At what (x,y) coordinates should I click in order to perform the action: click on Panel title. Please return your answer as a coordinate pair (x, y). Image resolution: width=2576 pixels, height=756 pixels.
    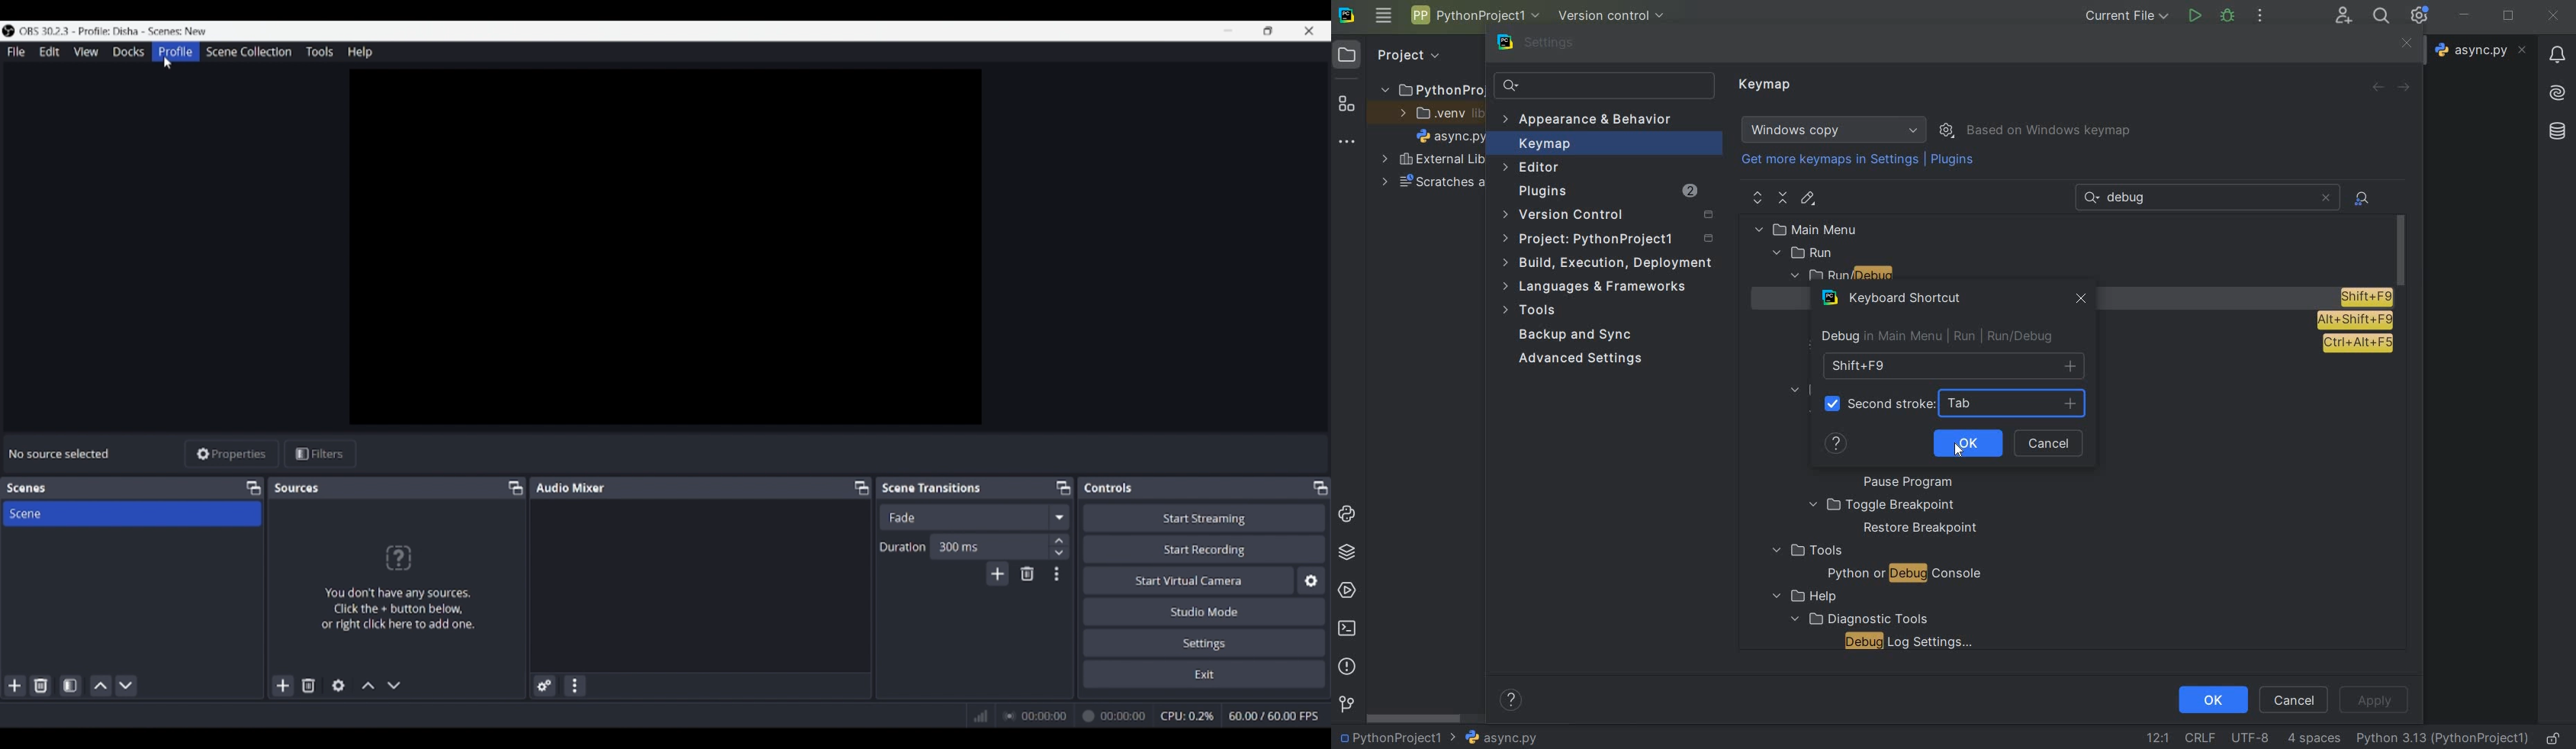
    Looking at the image, I should click on (932, 487).